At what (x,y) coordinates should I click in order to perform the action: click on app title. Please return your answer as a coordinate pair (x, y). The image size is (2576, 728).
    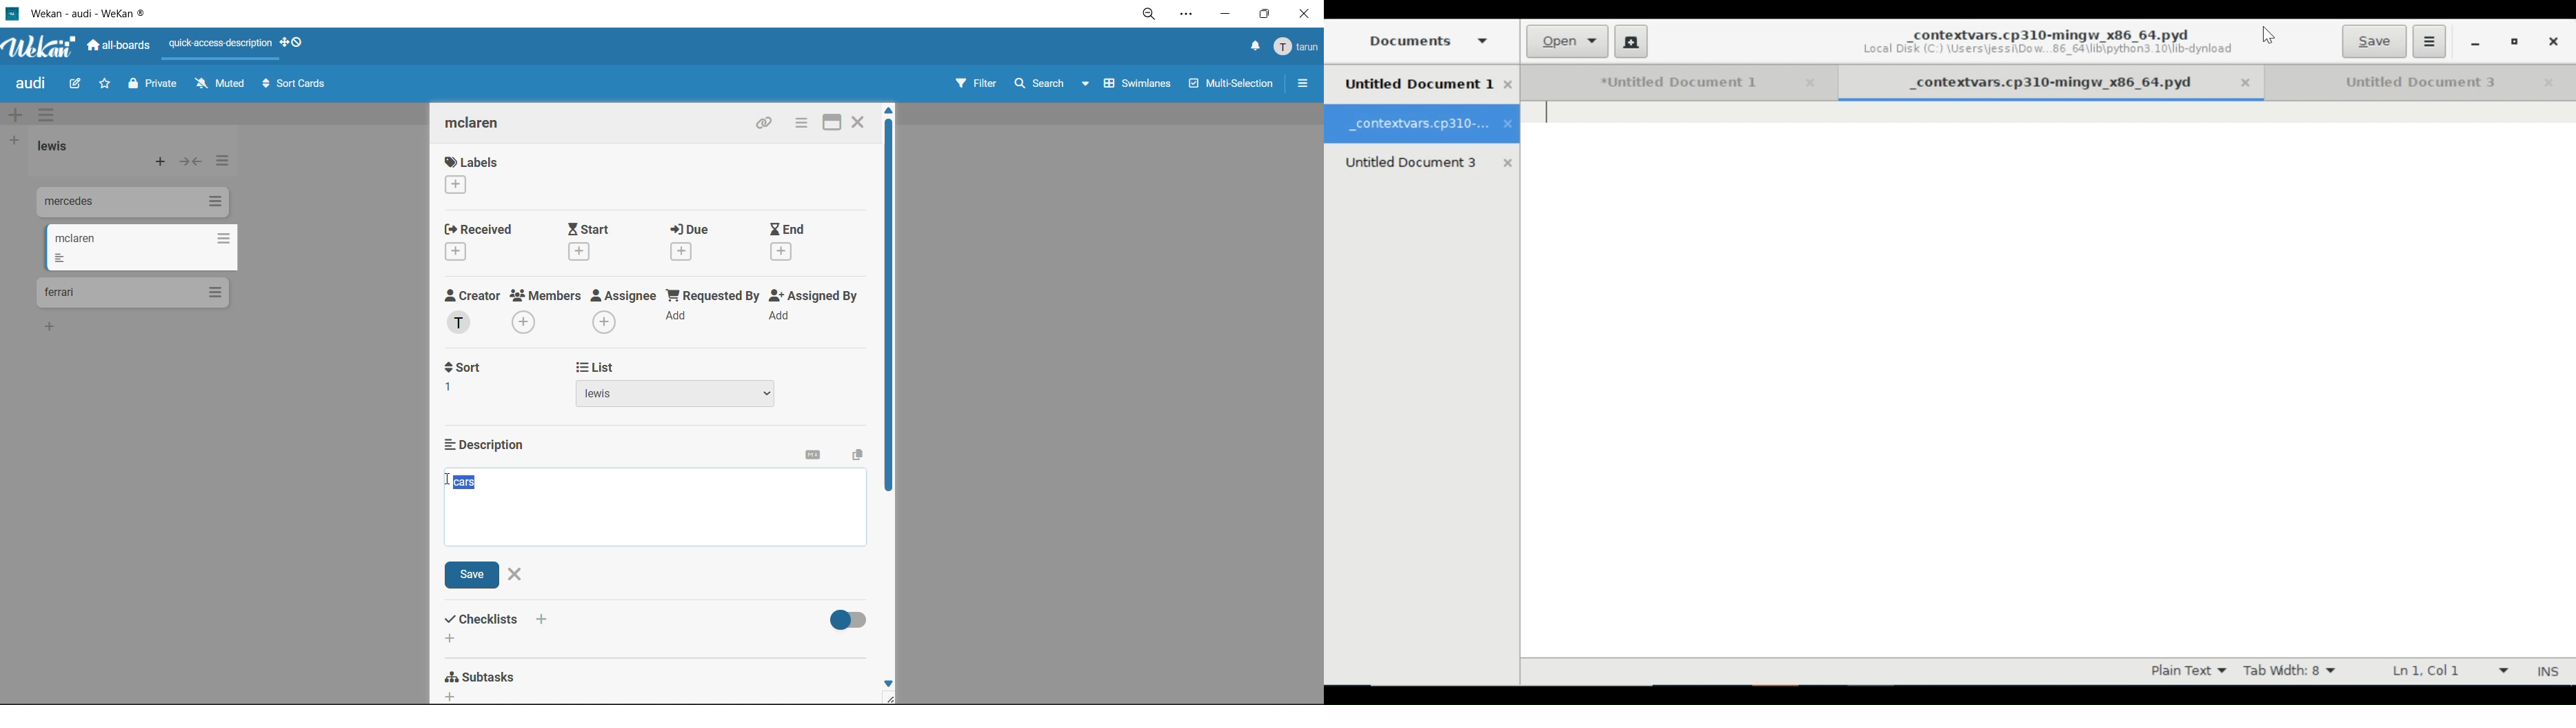
    Looking at the image, I should click on (79, 13).